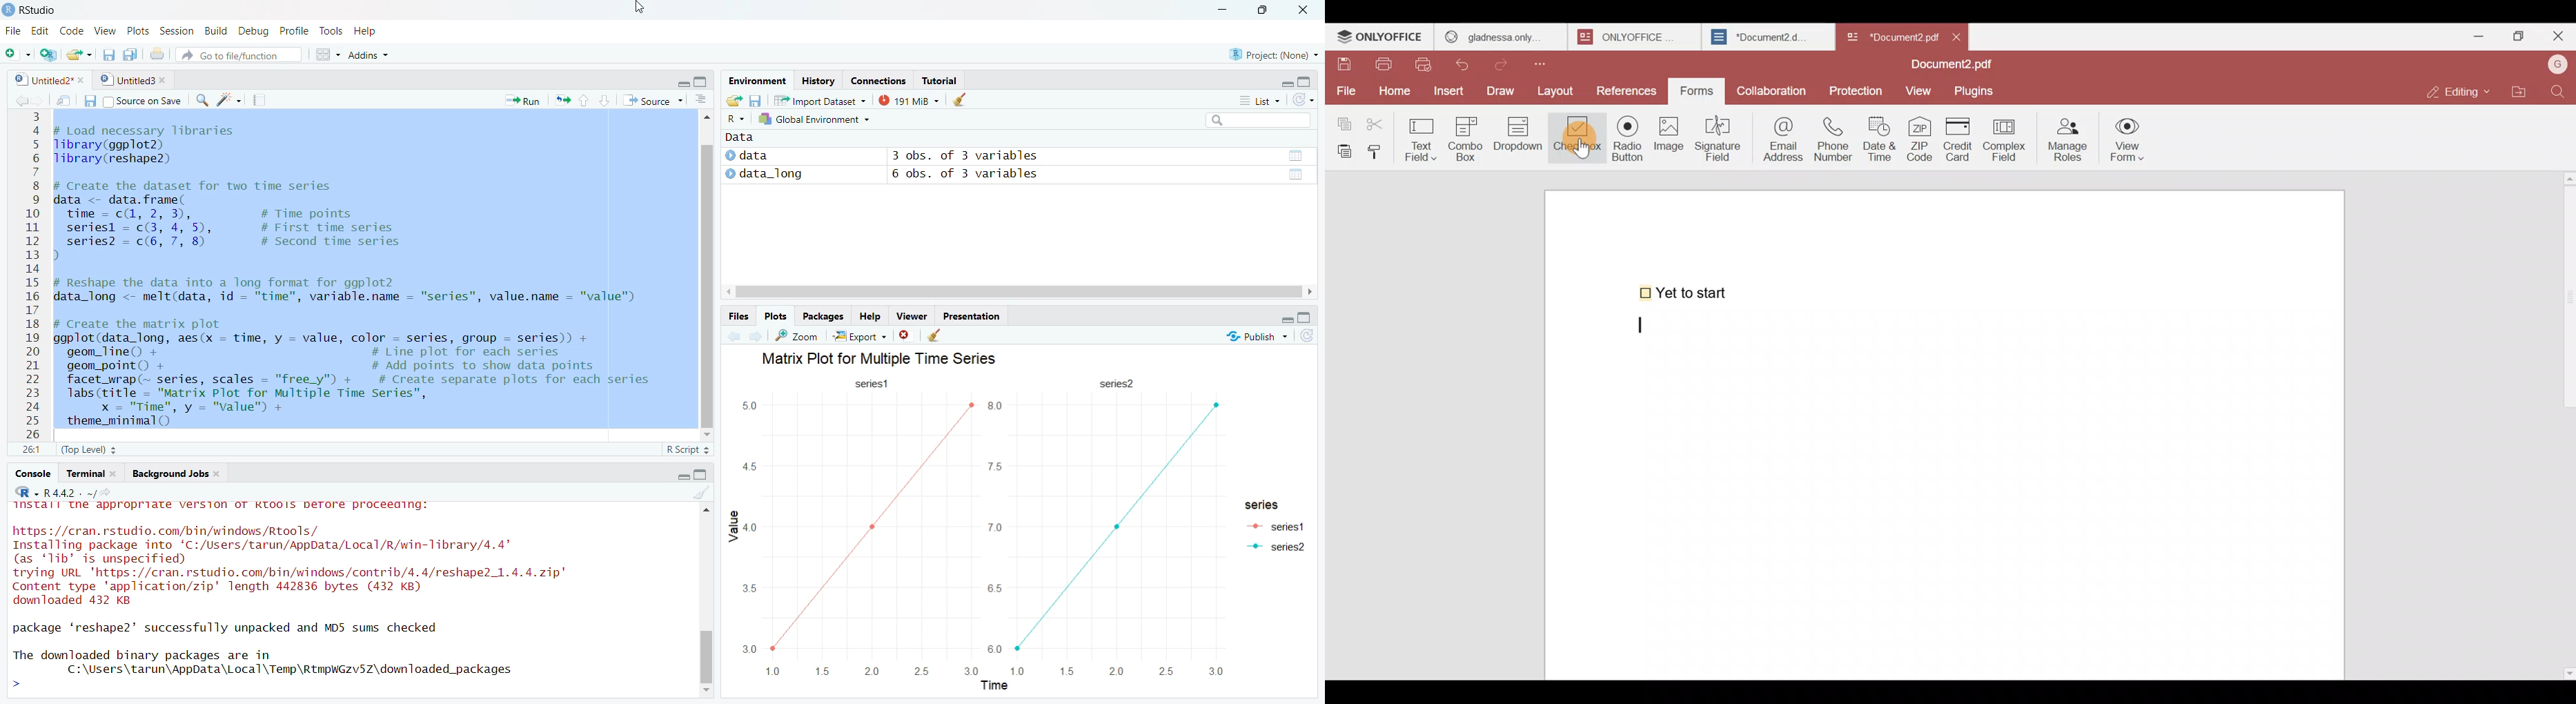 The height and width of the screenshot is (728, 2576). What do you see at coordinates (702, 81) in the screenshot?
I see `maximize` at bounding box center [702, 81].